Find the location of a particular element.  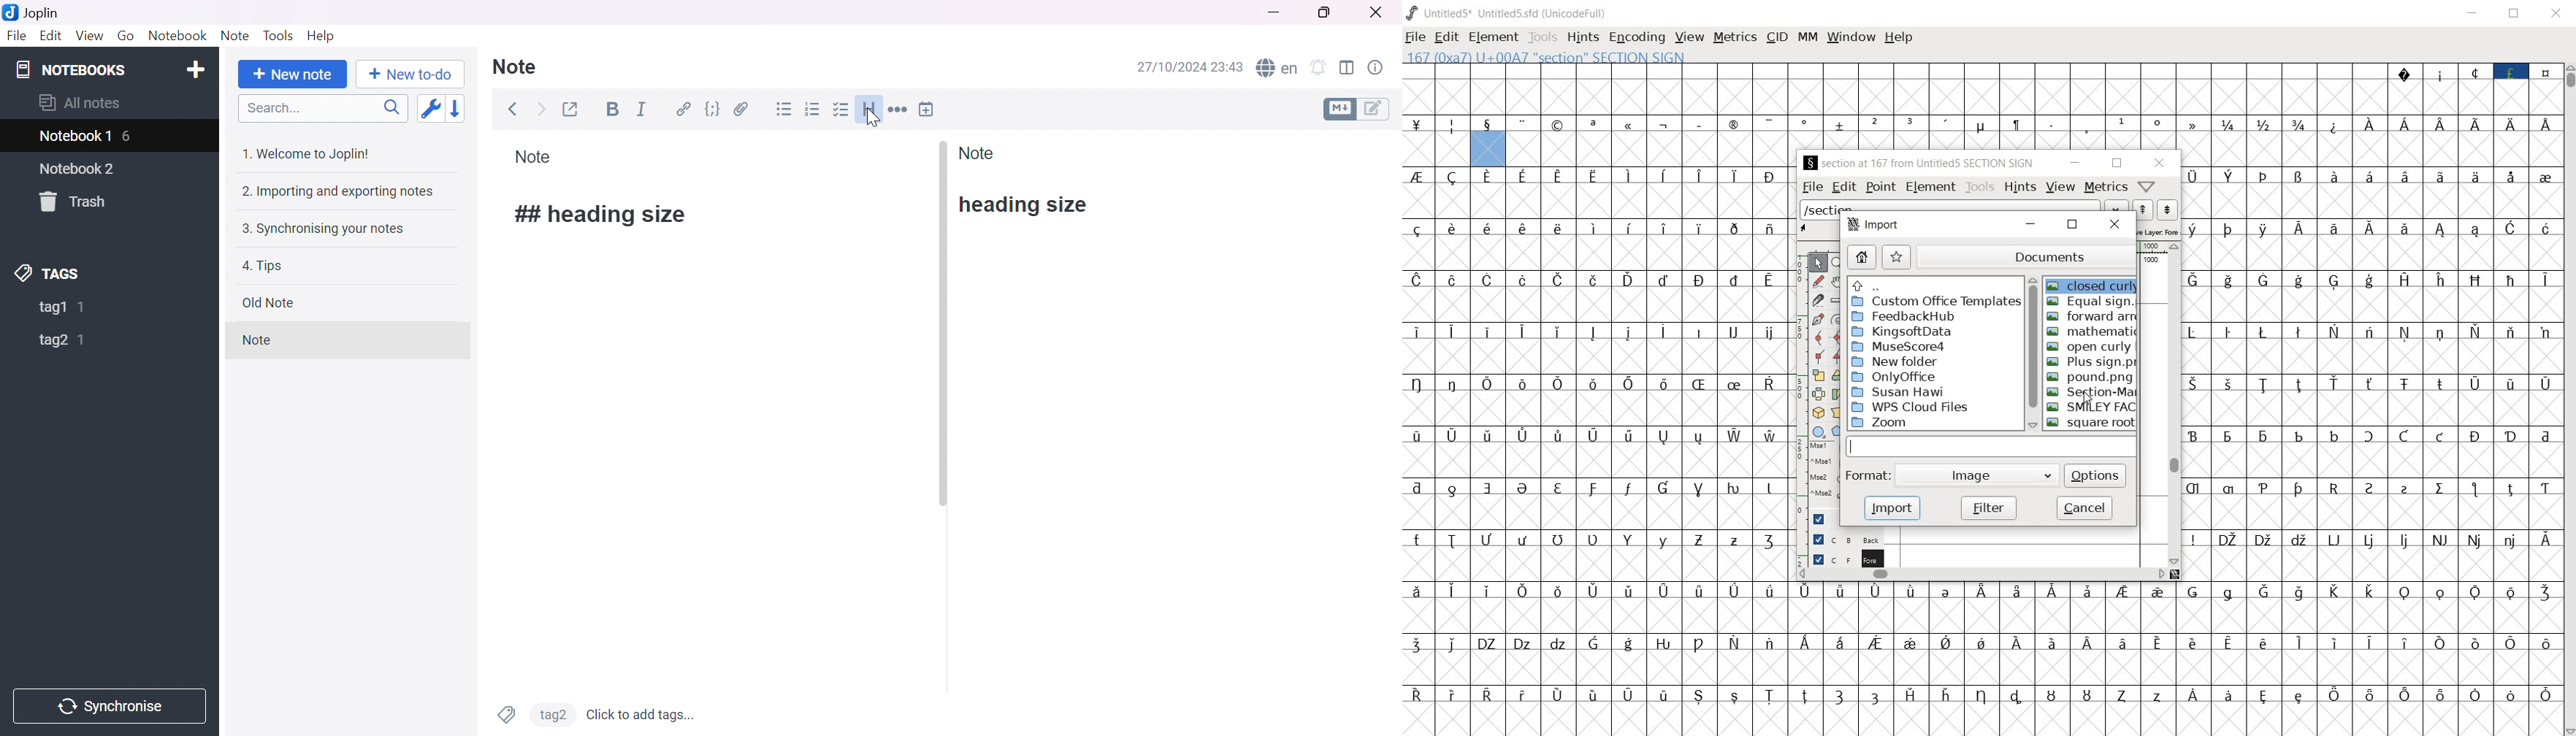

3. Synchronising notes is located at coordinates (323, 230).